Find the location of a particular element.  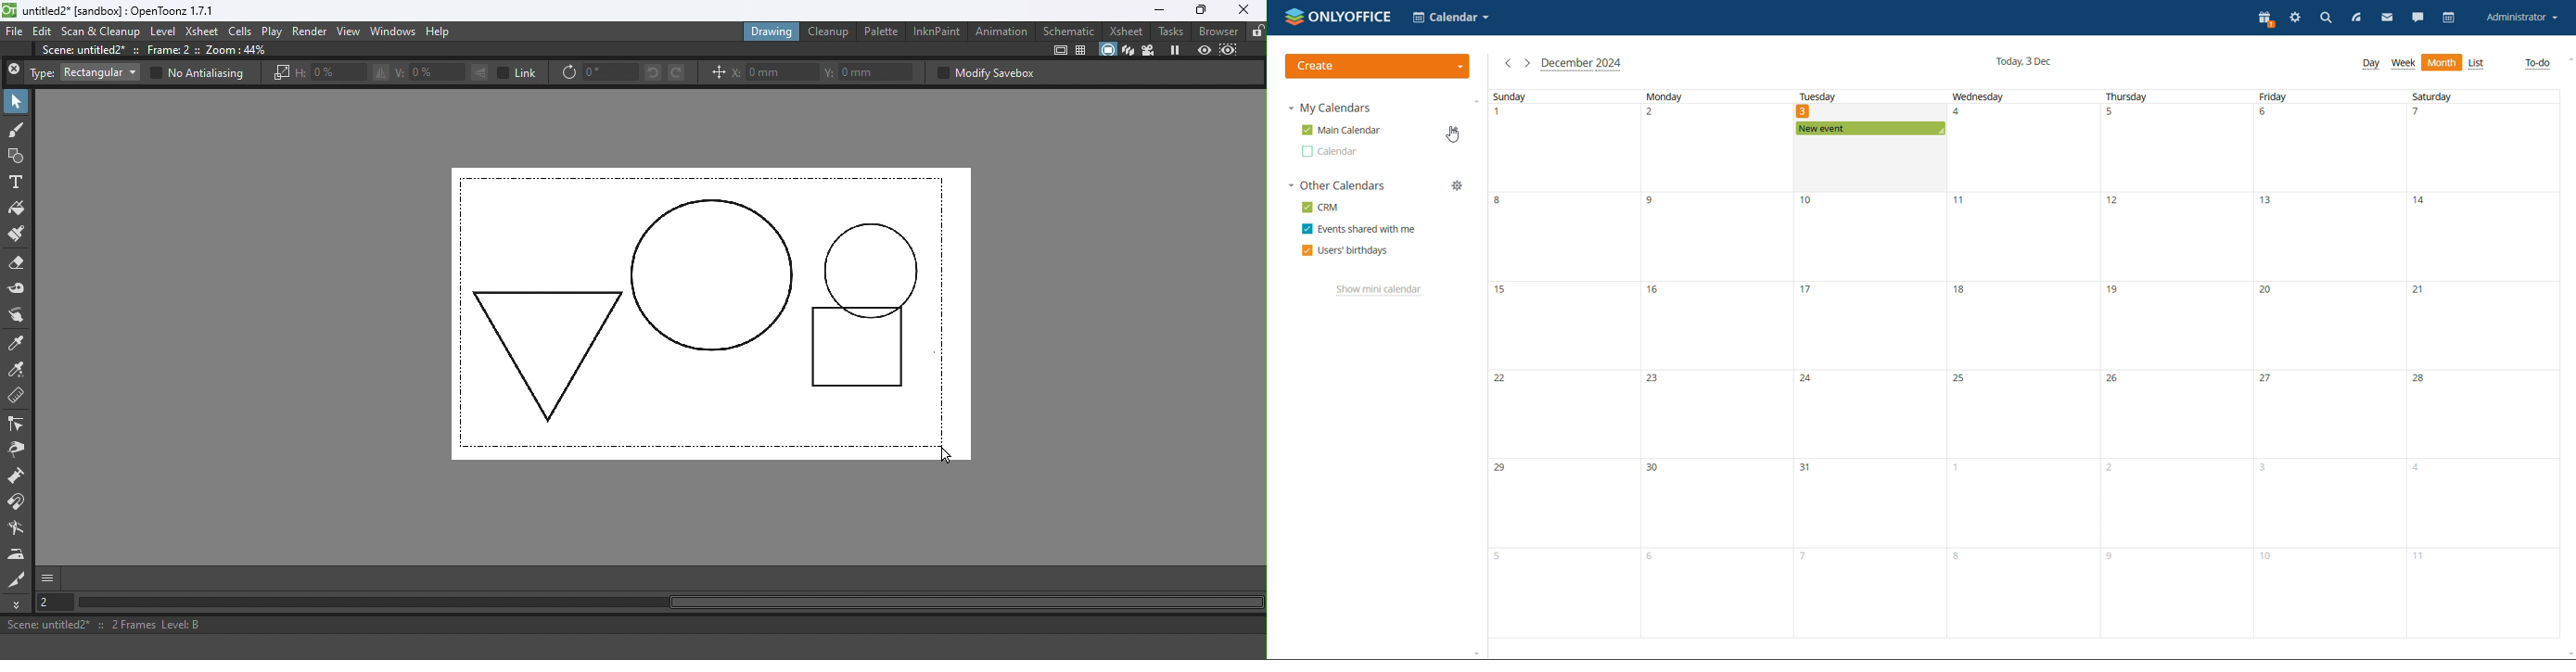

edit calendar is located at coordinates (1454, 131).